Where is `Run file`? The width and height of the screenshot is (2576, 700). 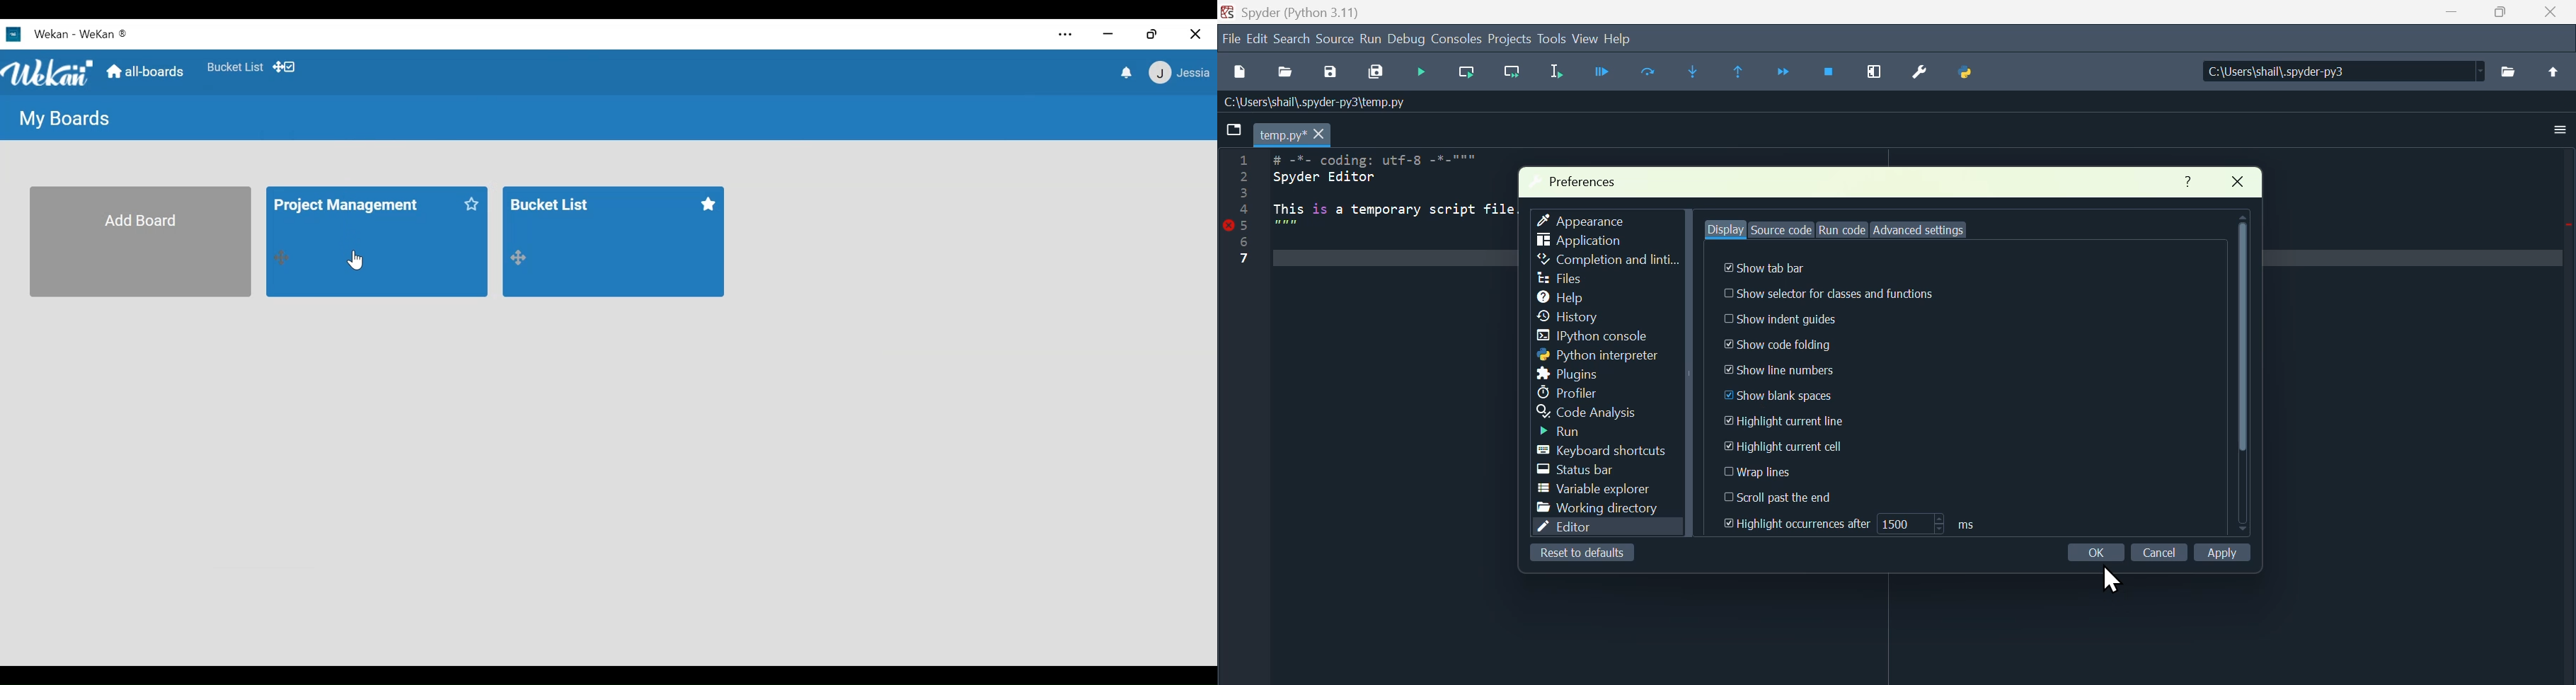
Run file is located at coordinates (1604, 75).